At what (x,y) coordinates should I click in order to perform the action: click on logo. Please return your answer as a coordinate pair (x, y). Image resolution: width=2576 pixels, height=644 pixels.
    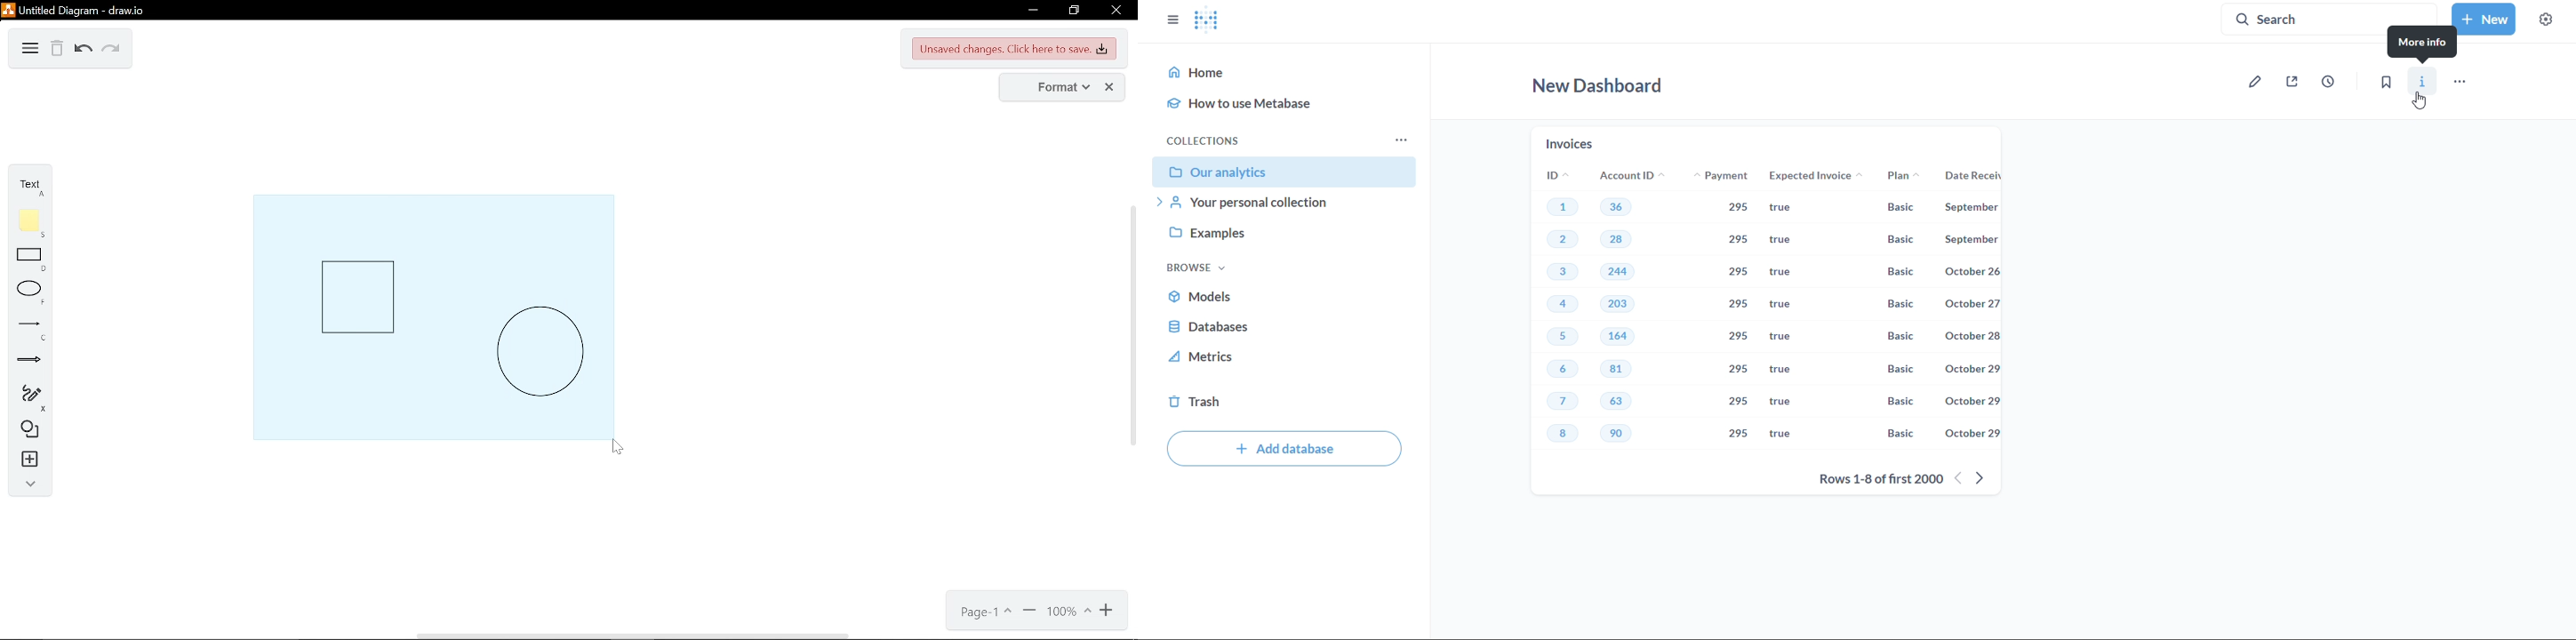
    Looking at the image, I should click on (1205, 22).